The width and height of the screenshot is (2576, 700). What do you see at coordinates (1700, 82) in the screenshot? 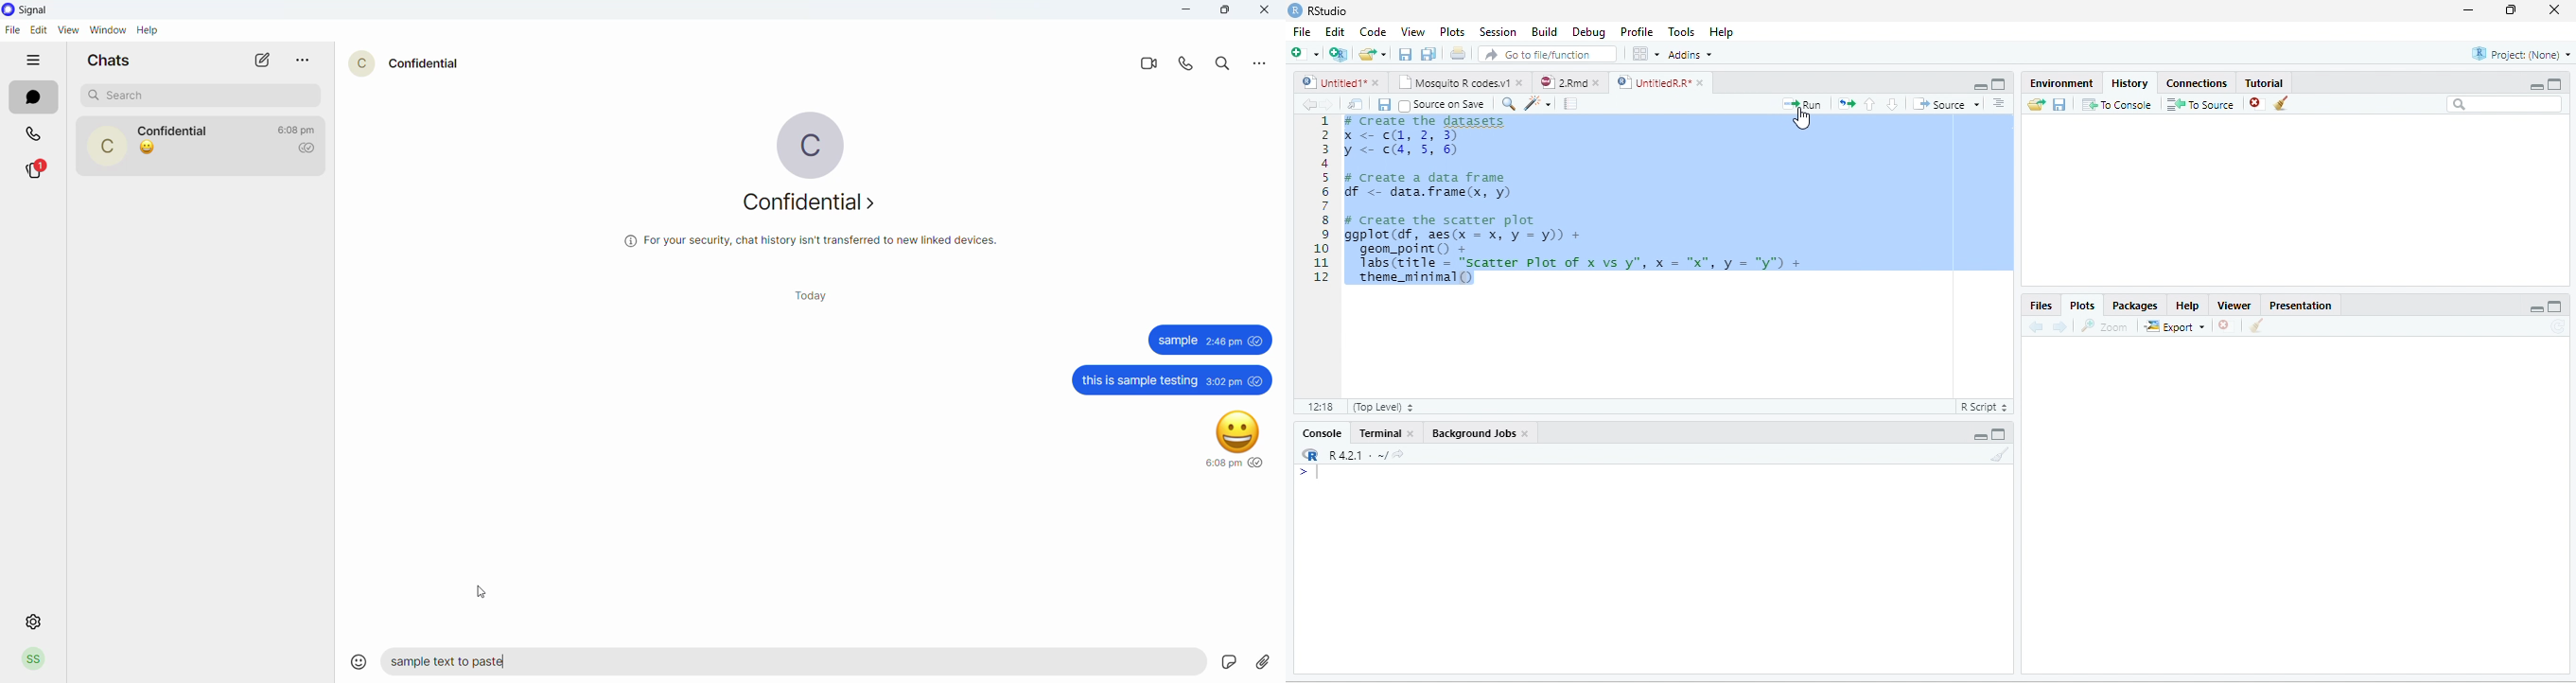
I see `close` at bounding box center [1700, 82].